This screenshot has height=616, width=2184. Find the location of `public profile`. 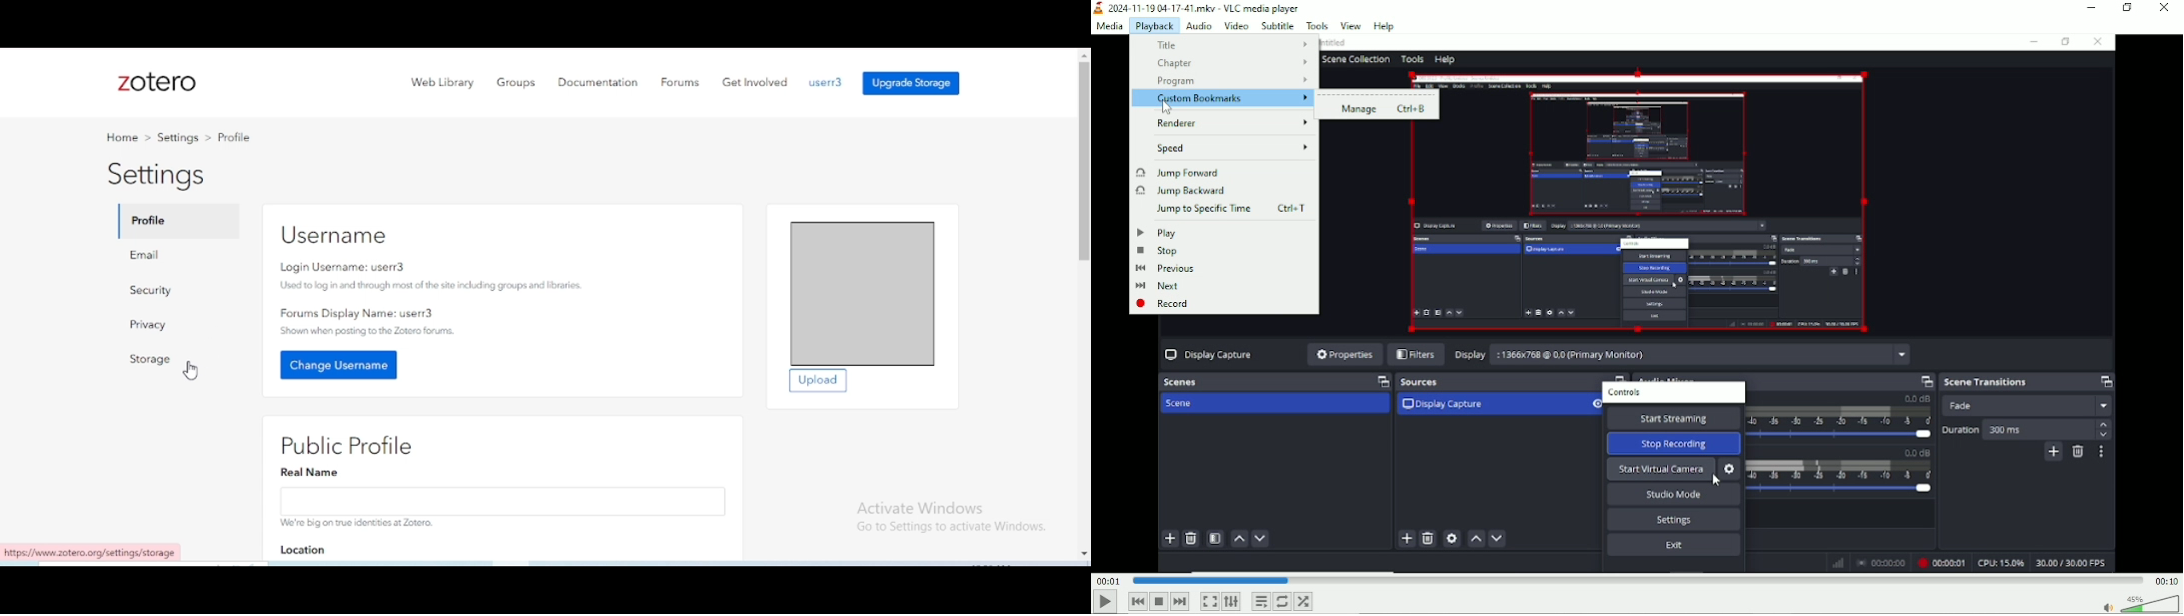

public profile is located at coordinates (345, 444).